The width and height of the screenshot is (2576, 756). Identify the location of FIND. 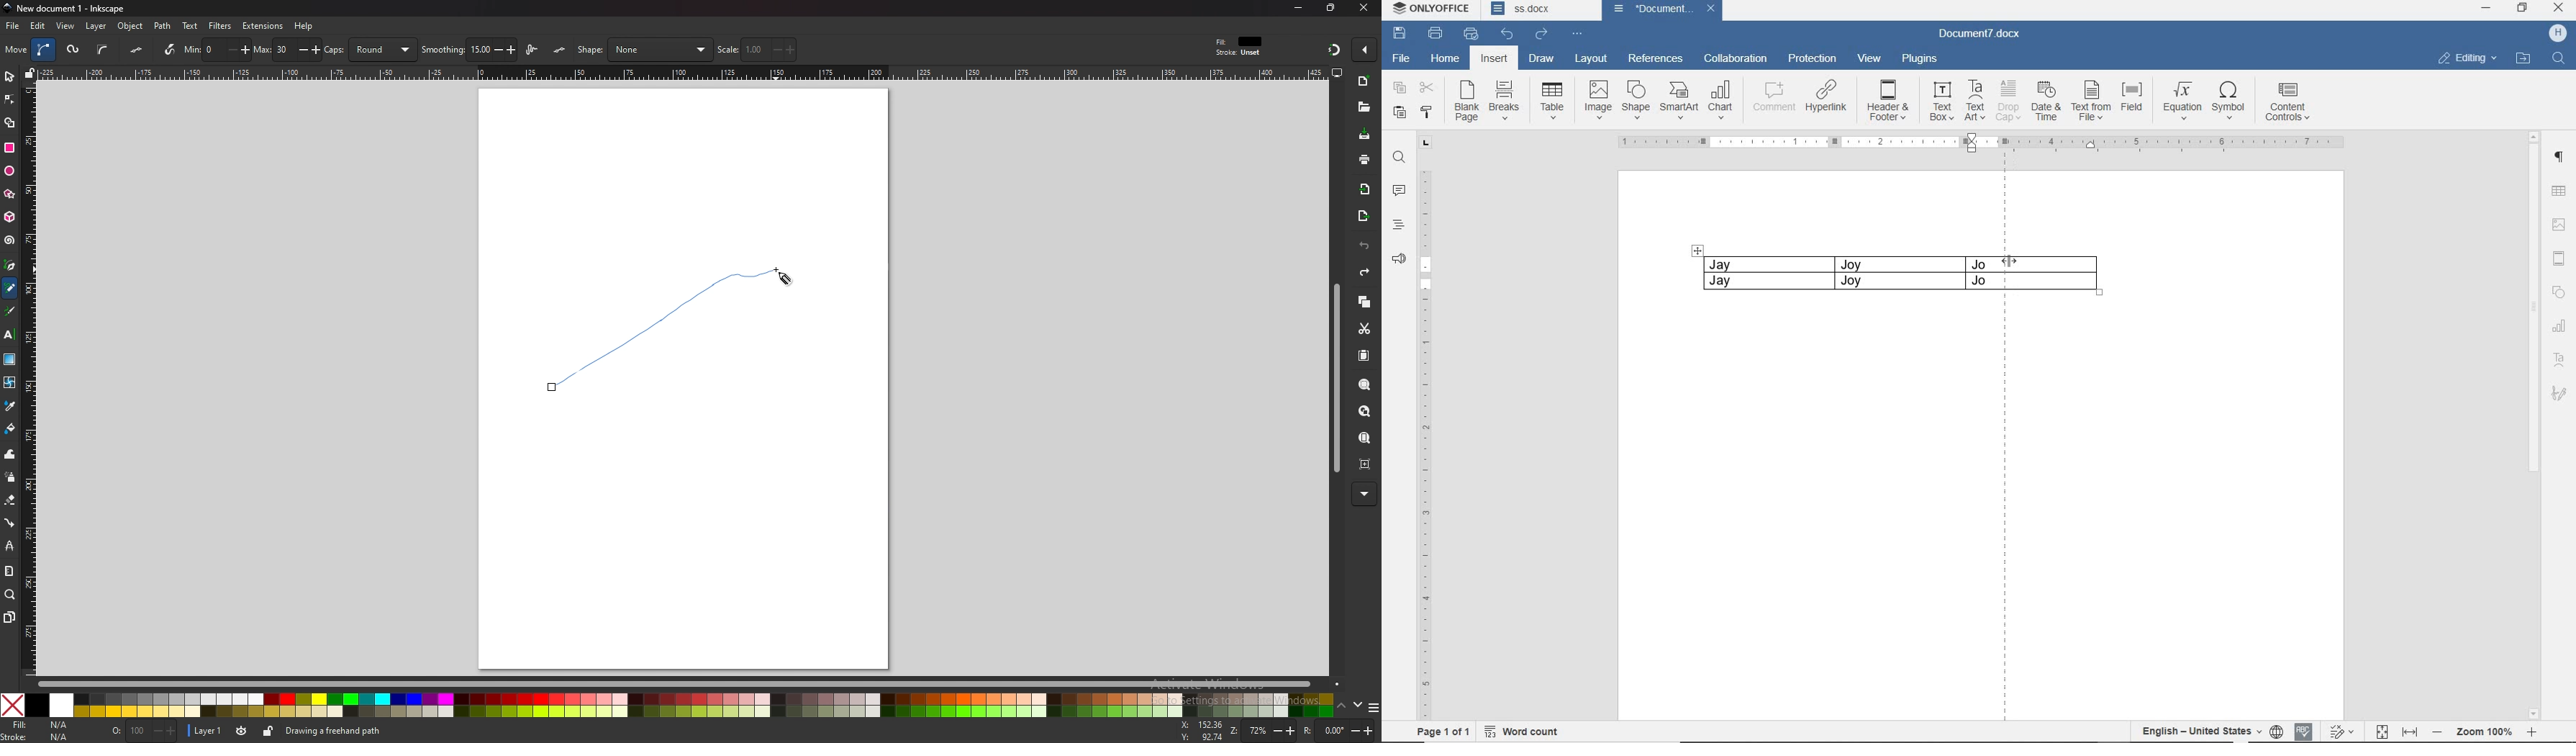
(2559, 60).